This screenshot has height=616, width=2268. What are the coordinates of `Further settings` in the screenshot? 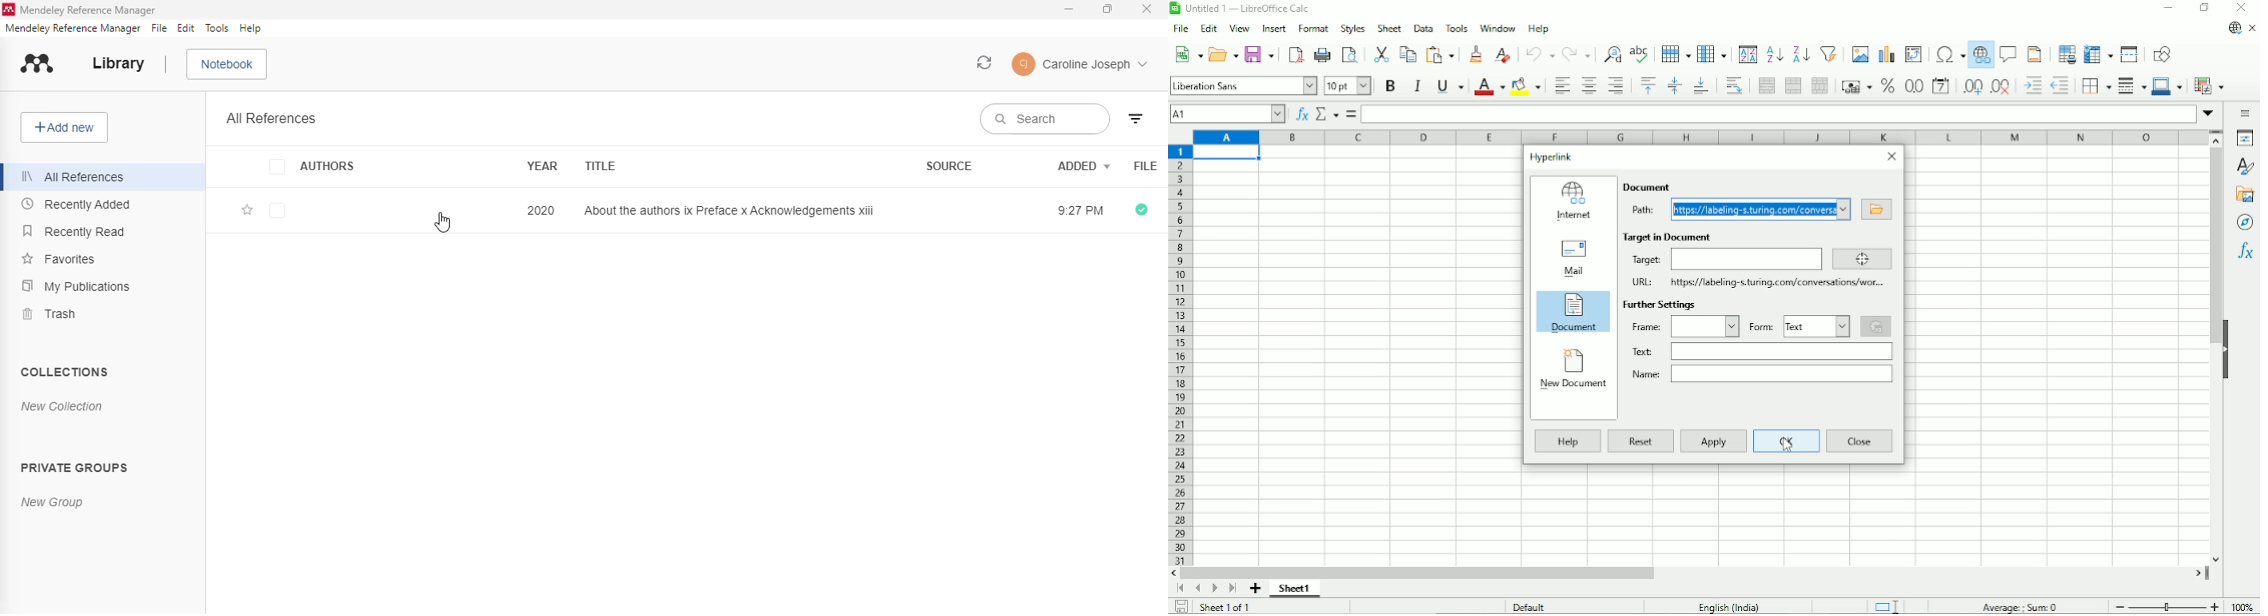 It's located at (1658, 305).